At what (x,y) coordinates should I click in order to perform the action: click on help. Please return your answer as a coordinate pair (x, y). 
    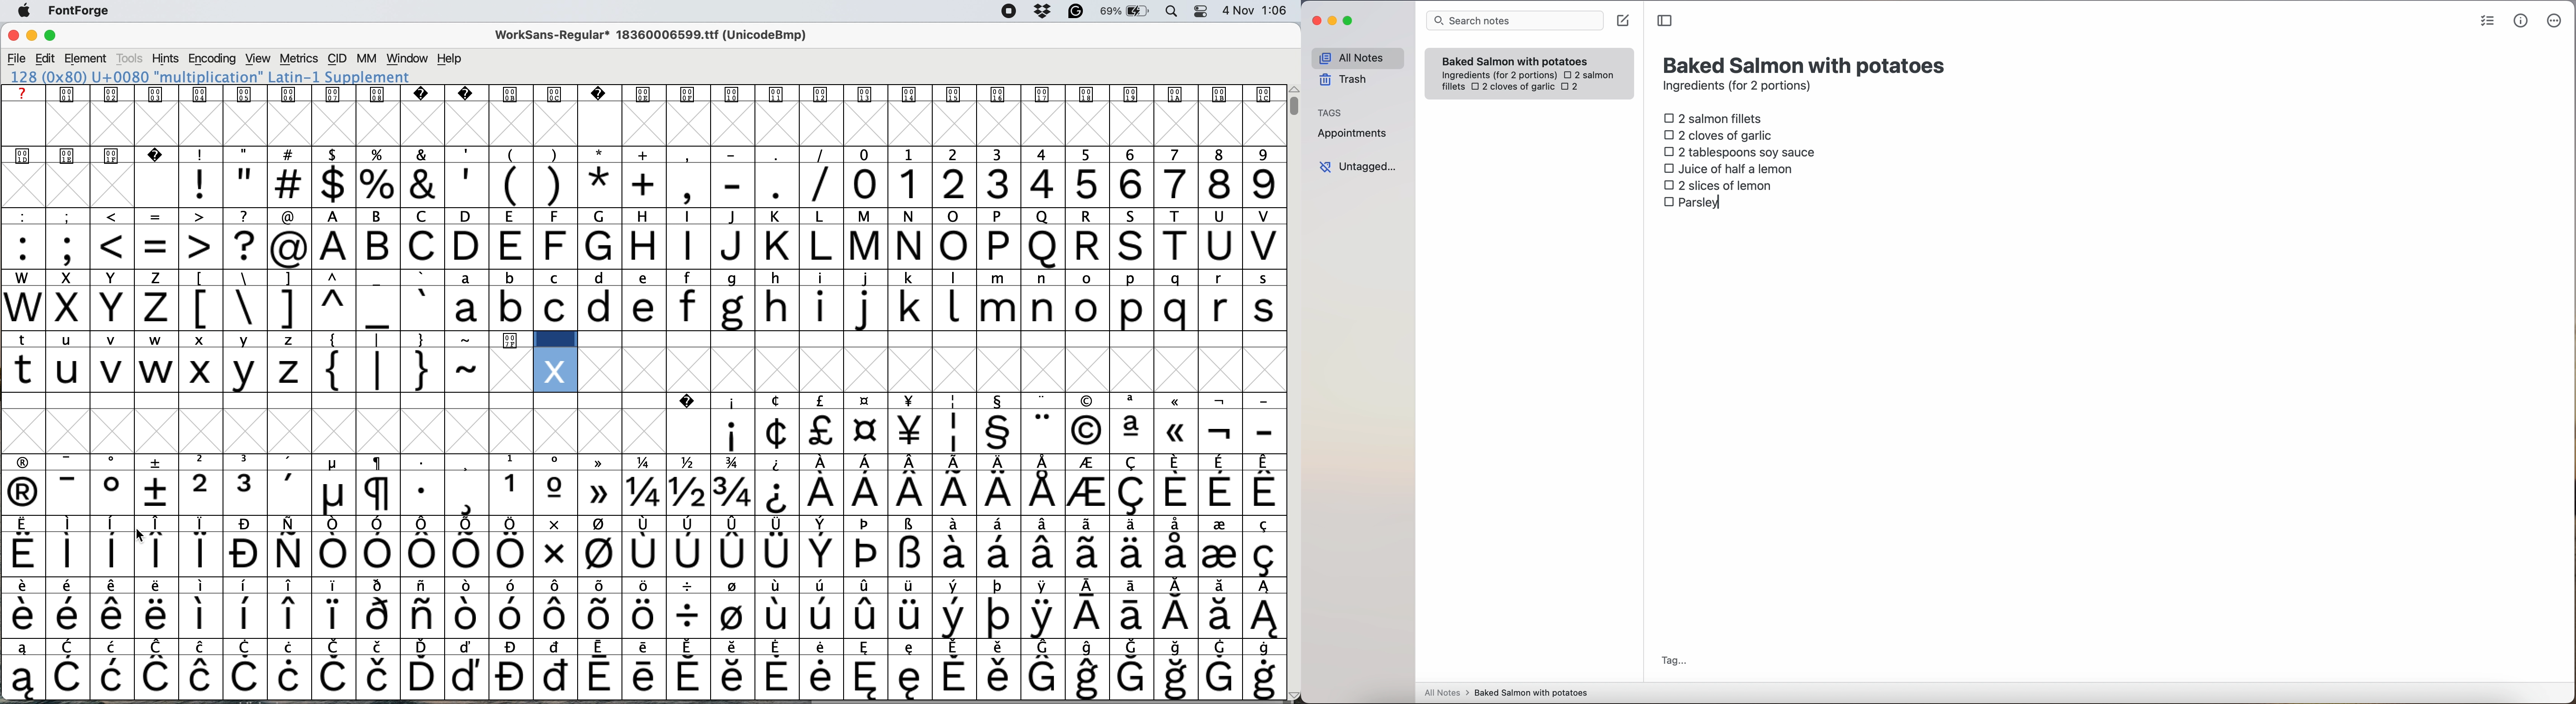
    Looking at the image, I should click on (451, 59).